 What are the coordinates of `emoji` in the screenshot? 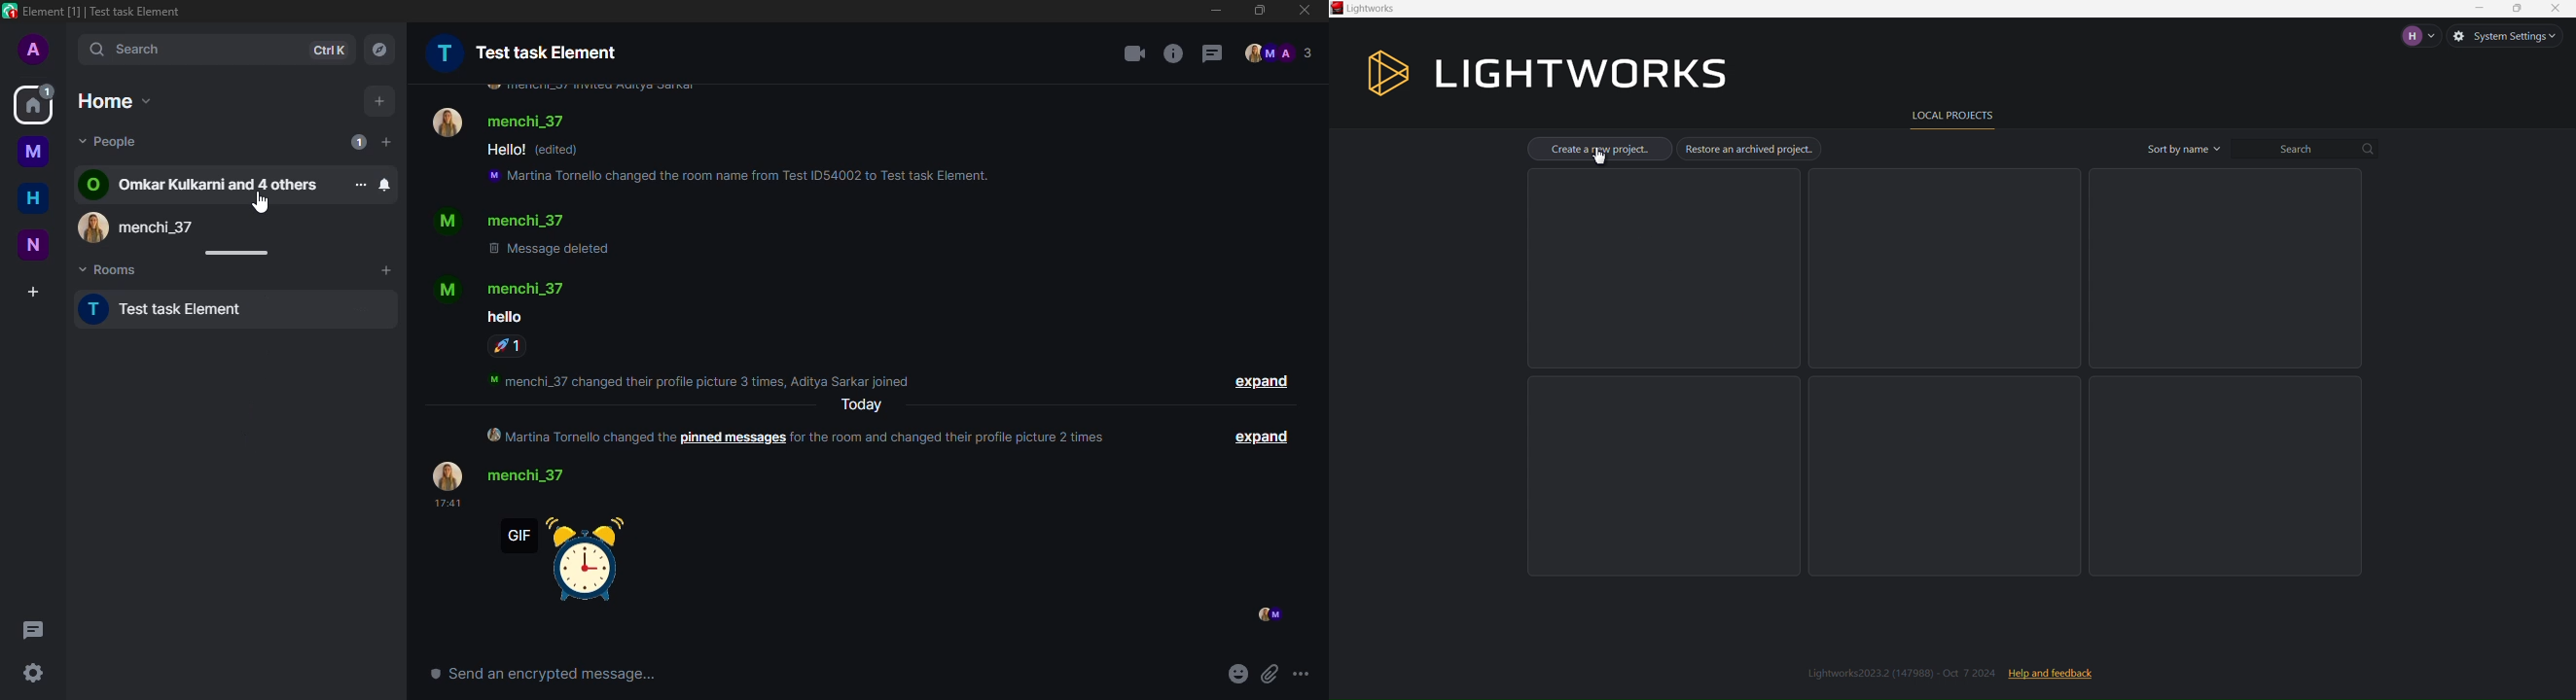 It's located at (1236, 675).